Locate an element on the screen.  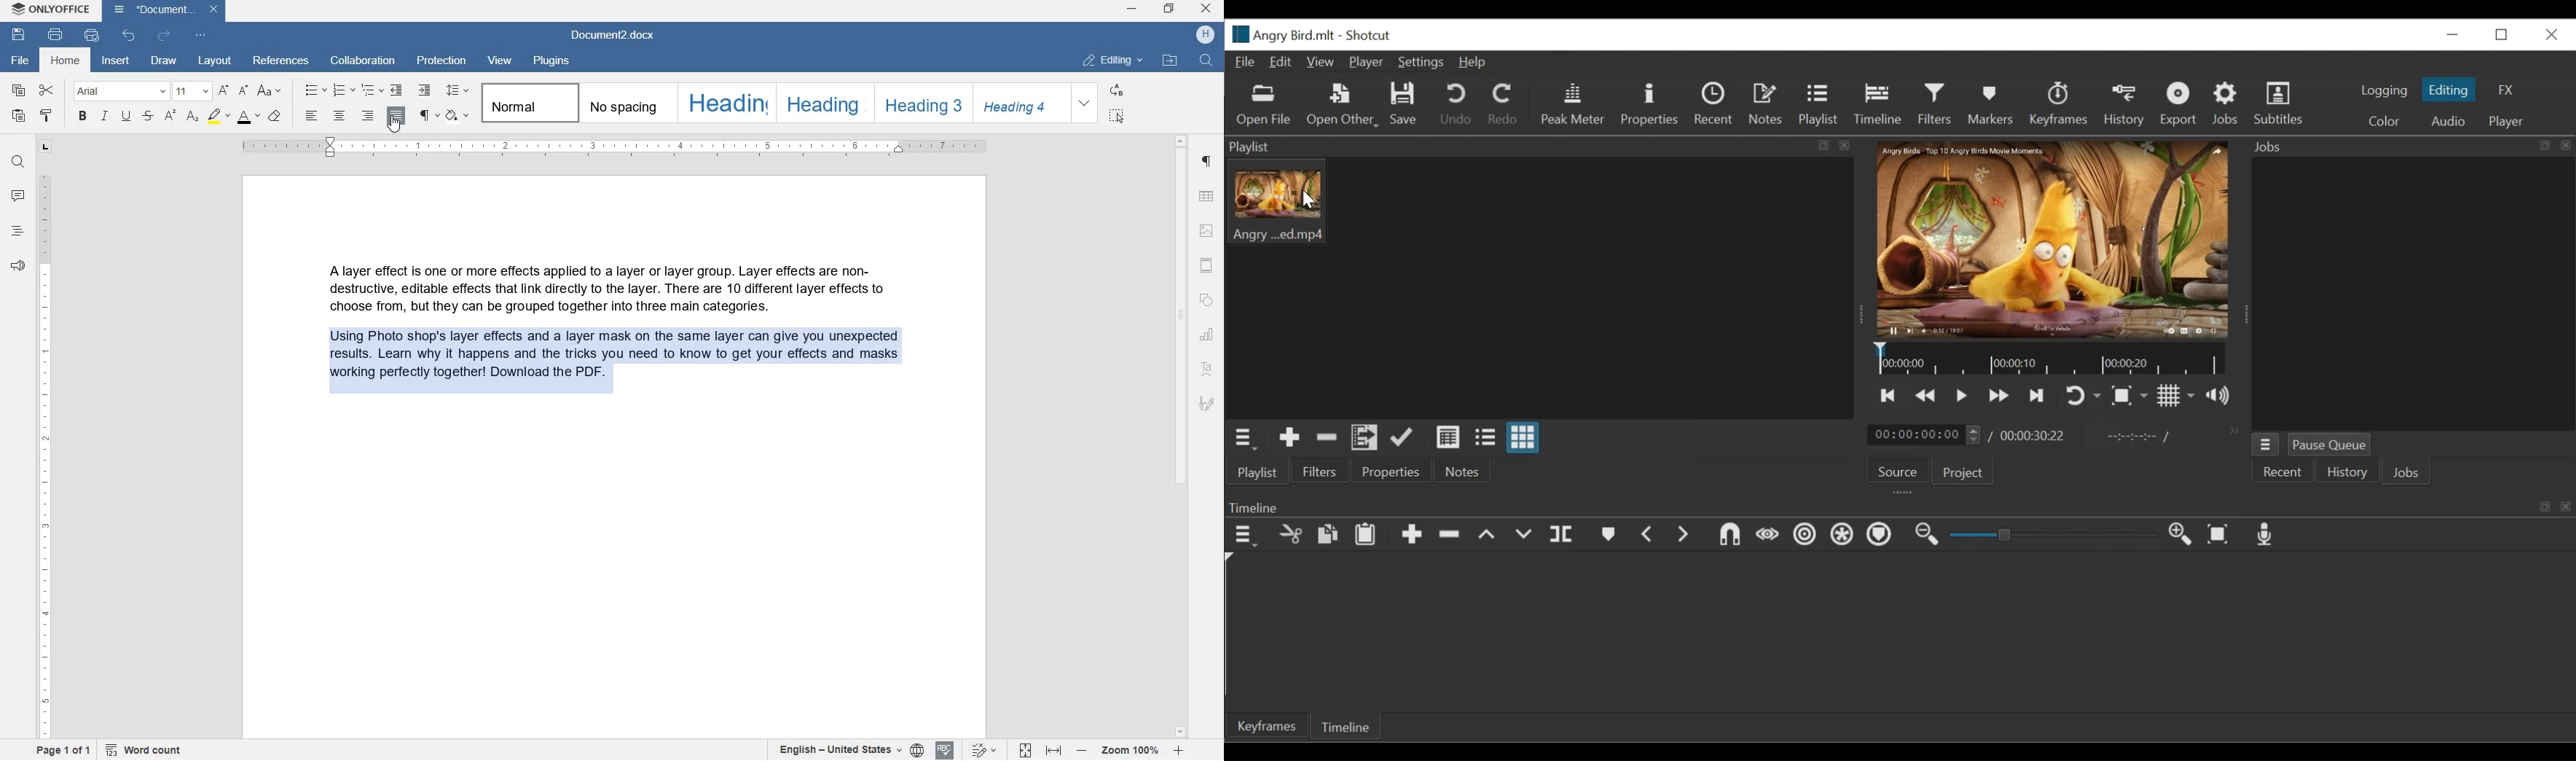
PAGE 1 OF 1 is located at coordinates (63, 750).